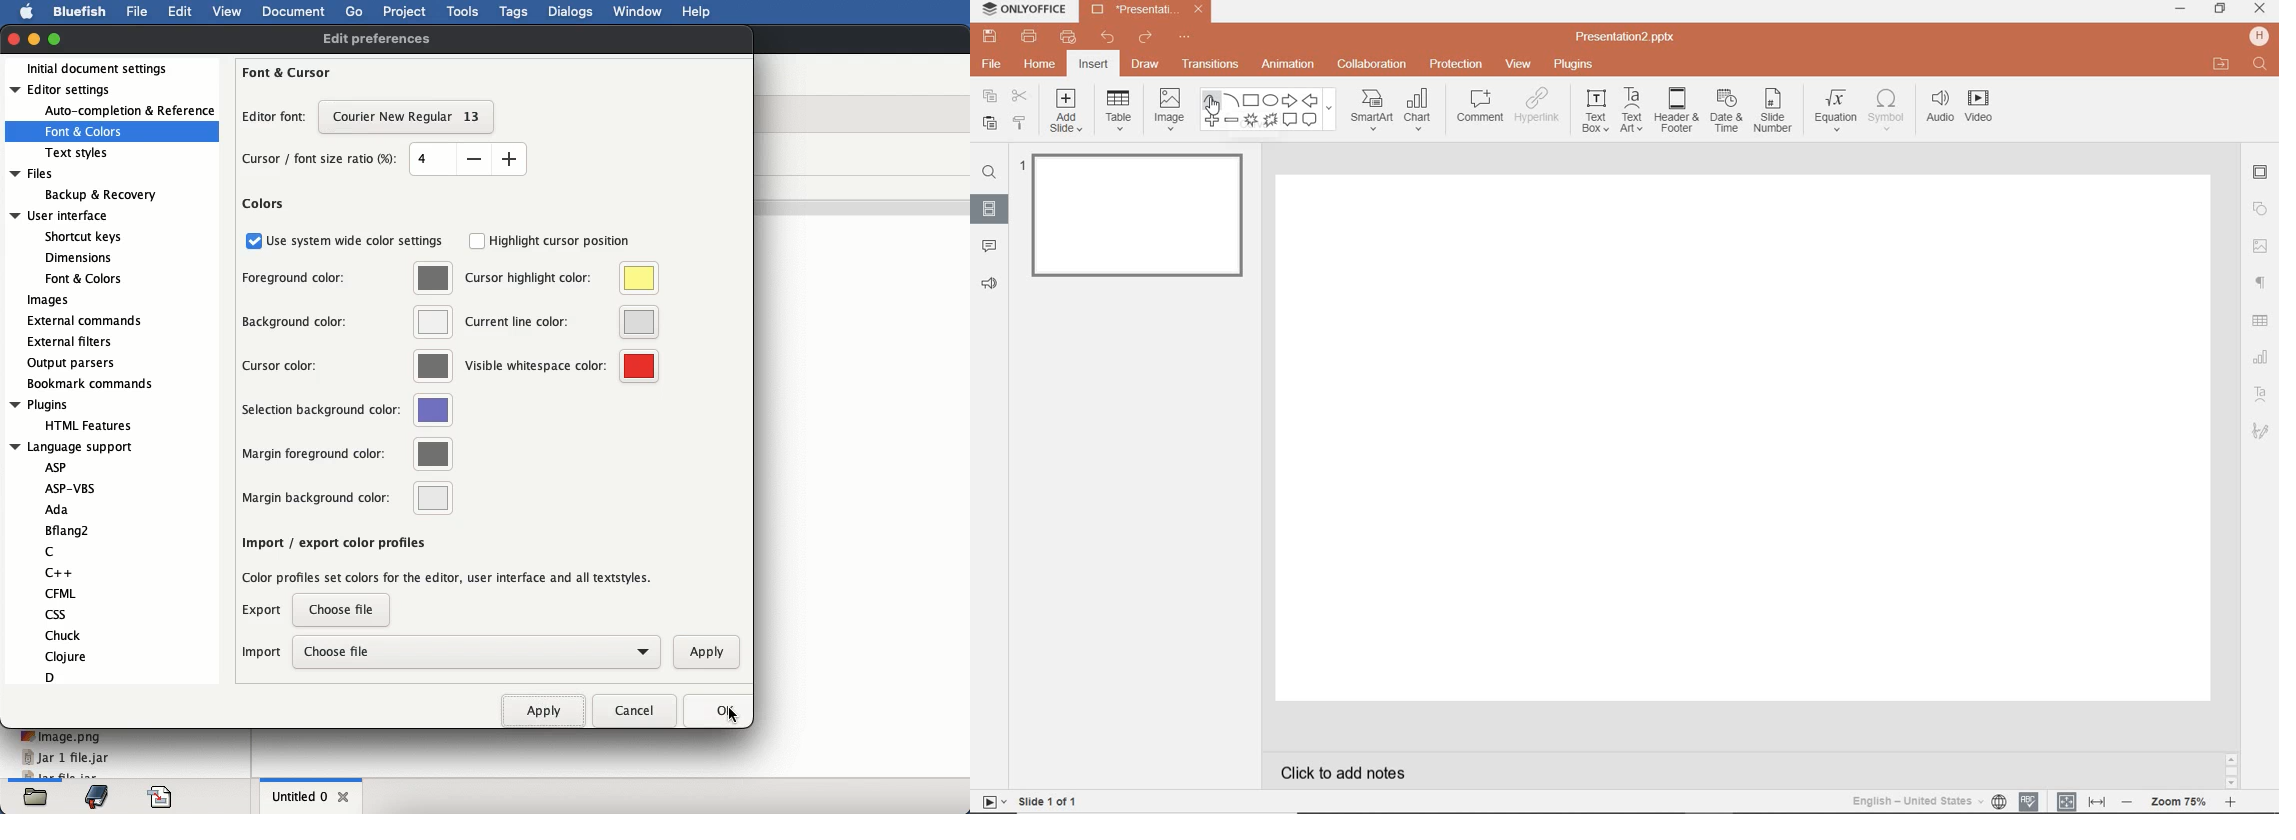 This screenshot has height=840, width=2296. Describe the element at coordinates (1291, 65) in the screenshot. I see `ANIMATION` at that location.